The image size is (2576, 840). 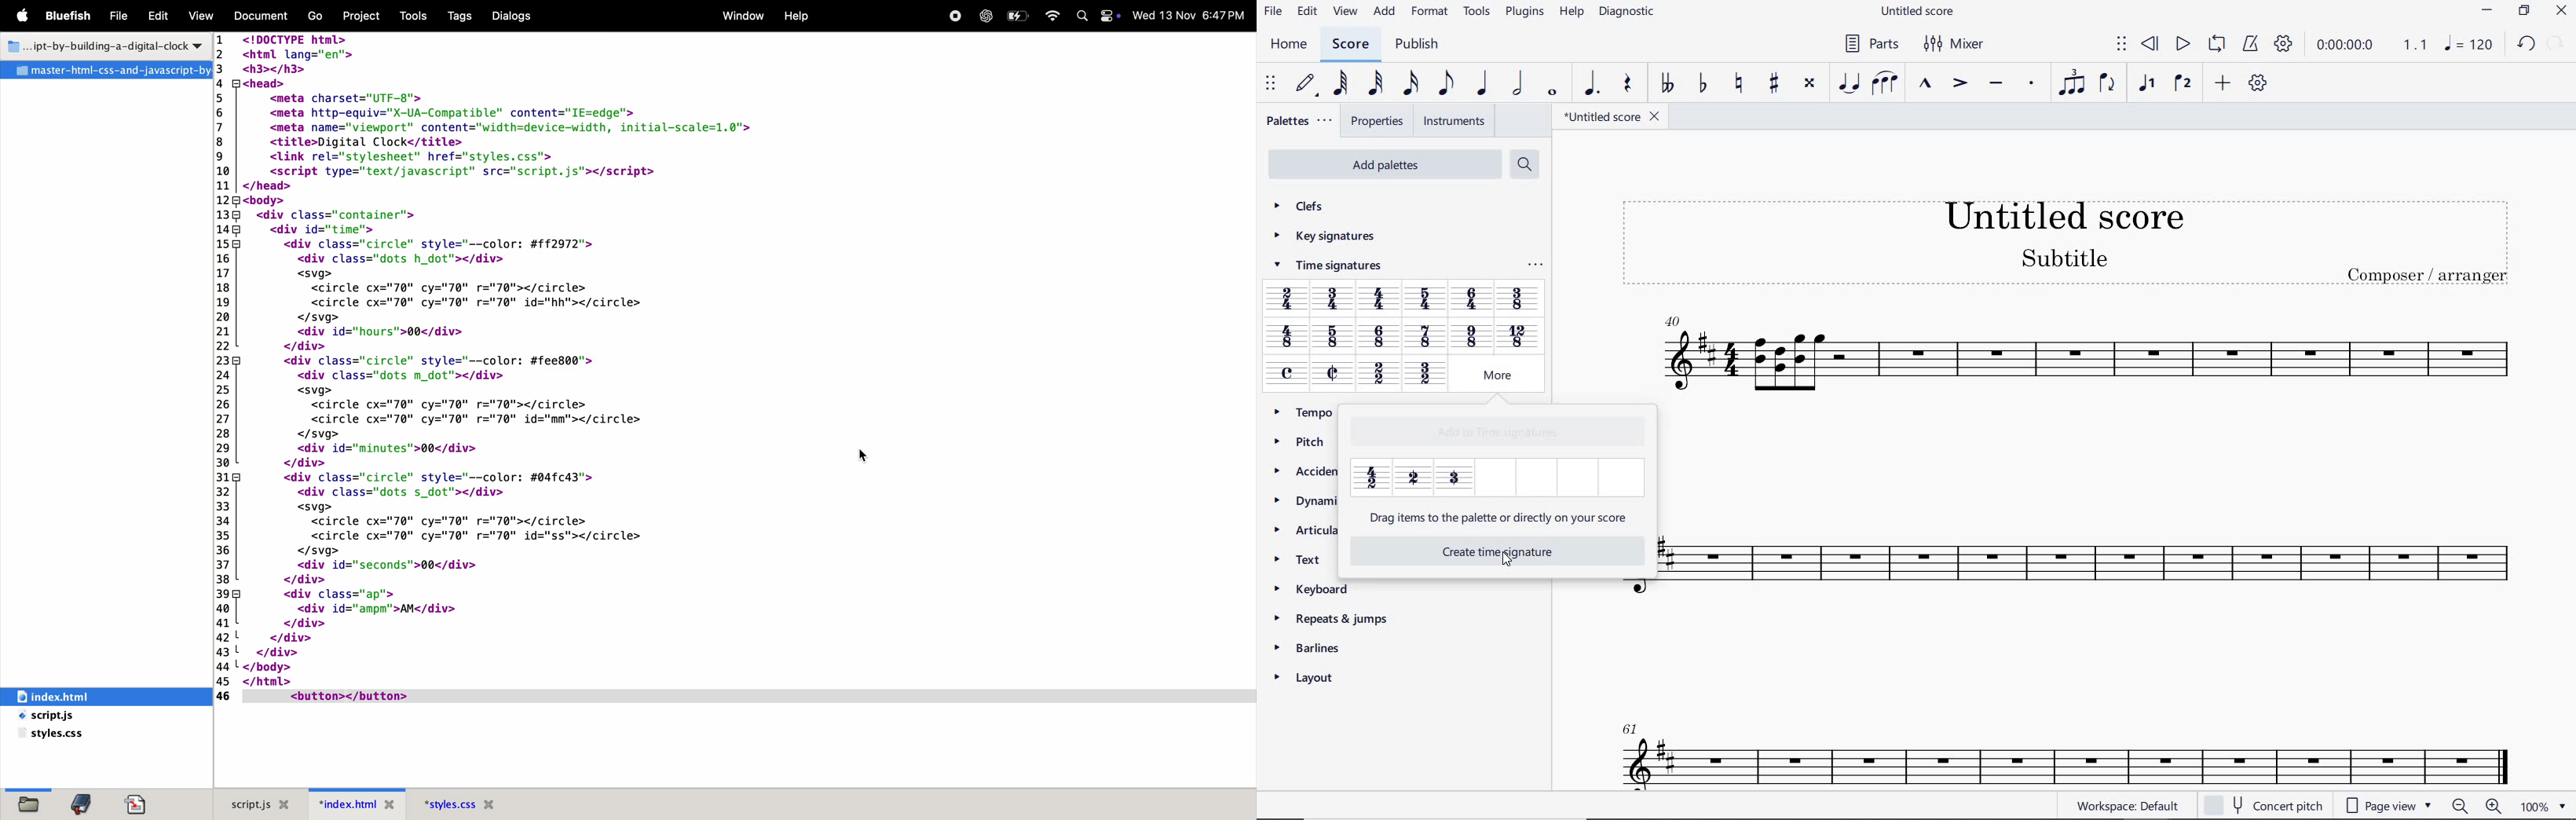 What do you see at coordinates (1332, 372) in the screenshot?
I see `cut time` at bounding box center [1332, 372].